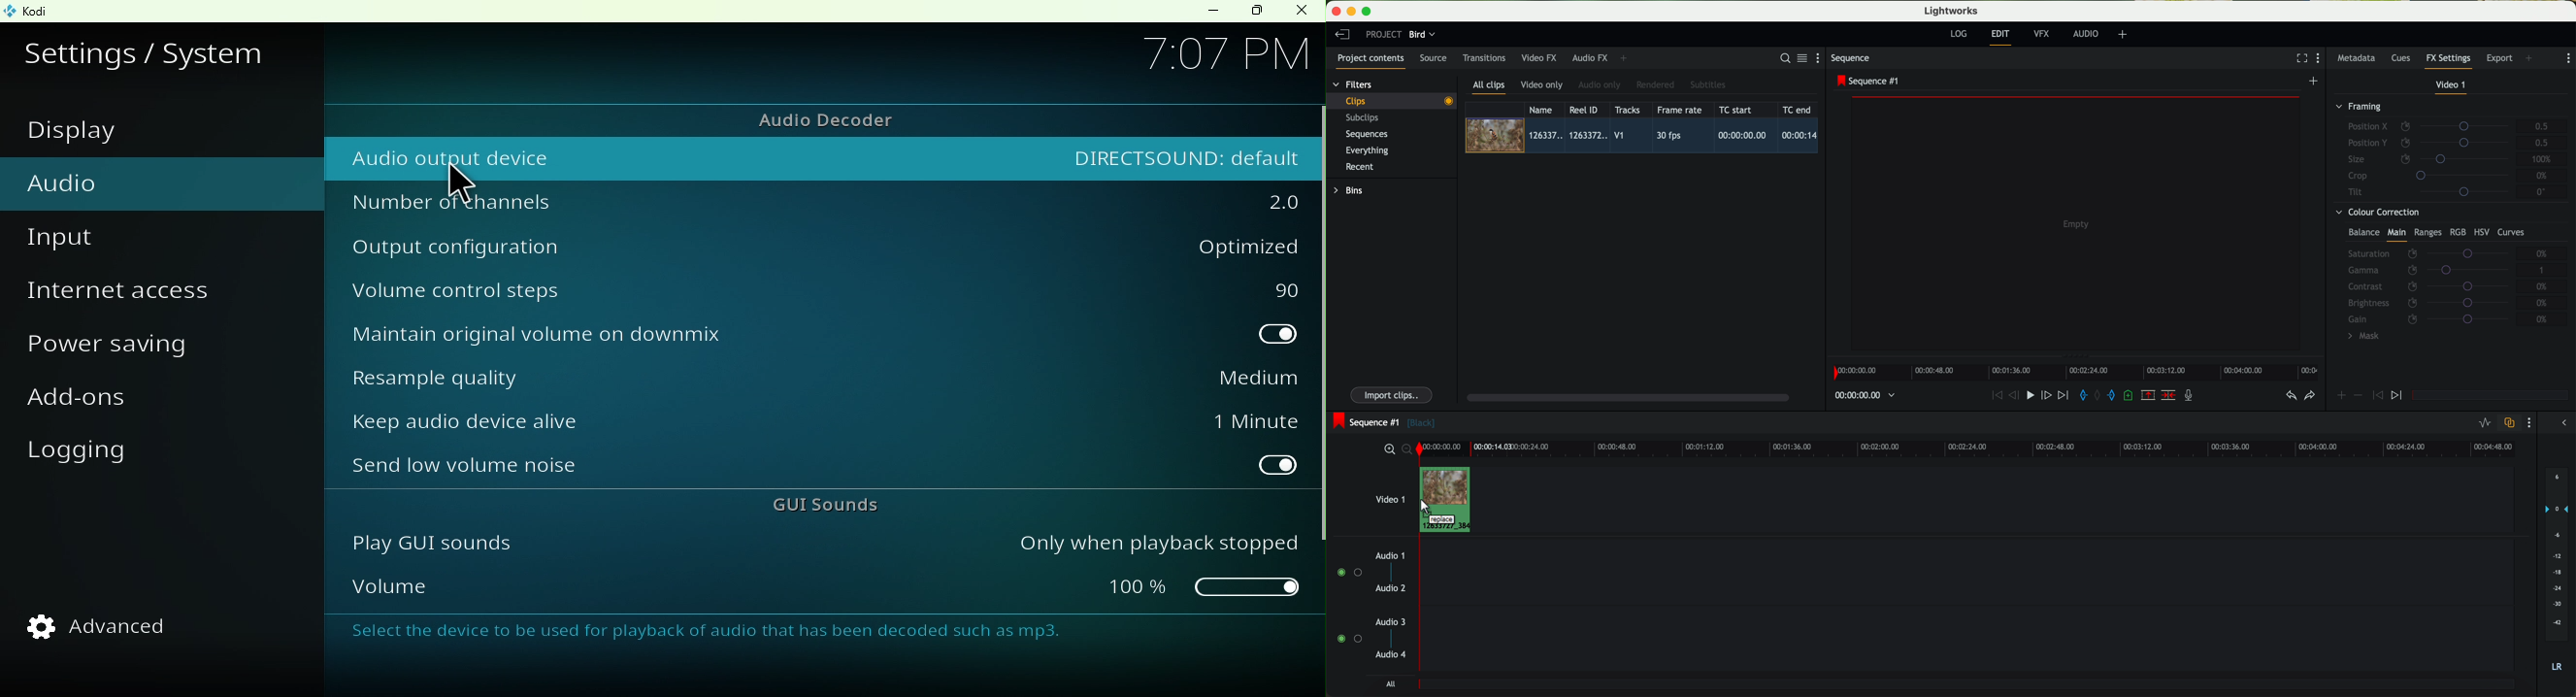 The image size is (2576, 700). What do you see at coordinates (1541, 58) in the screenshot?
I see `video FX` at bounding box center [1541, 58].